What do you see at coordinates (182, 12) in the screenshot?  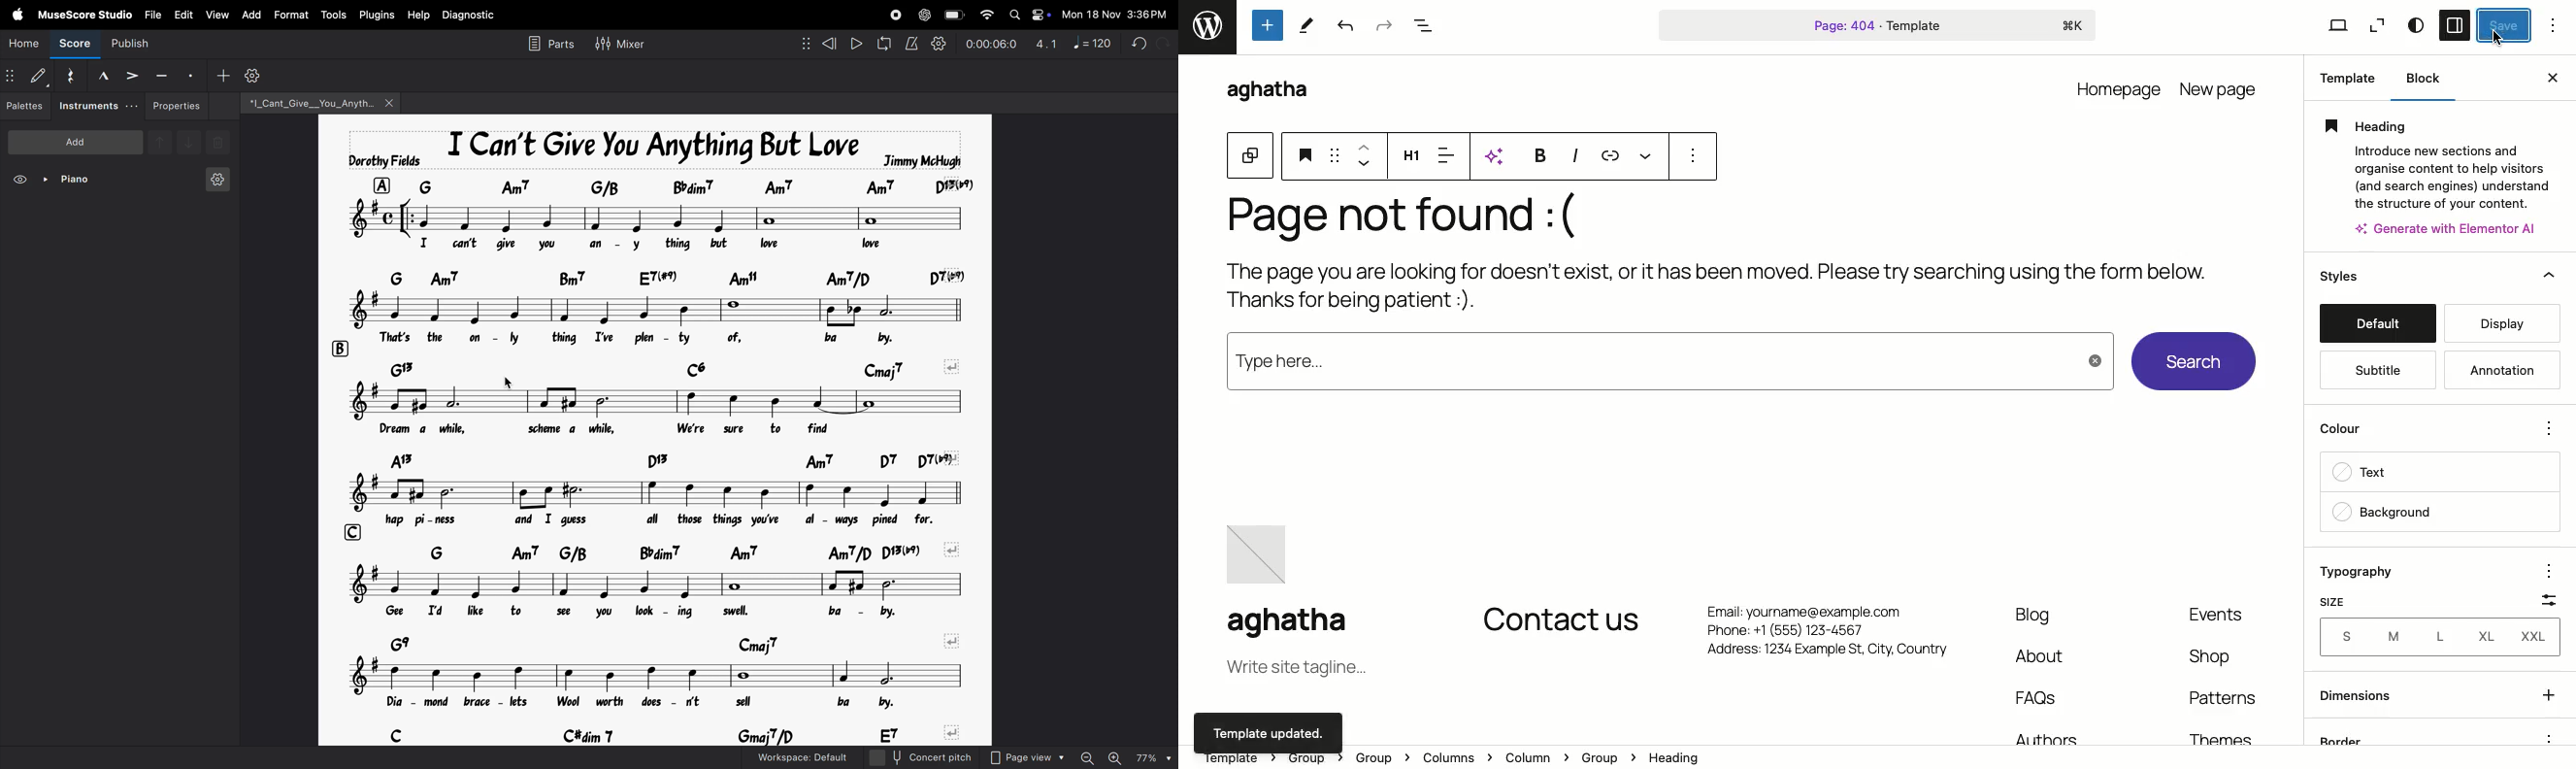 I see `edit` at bounding box center [182, 12].